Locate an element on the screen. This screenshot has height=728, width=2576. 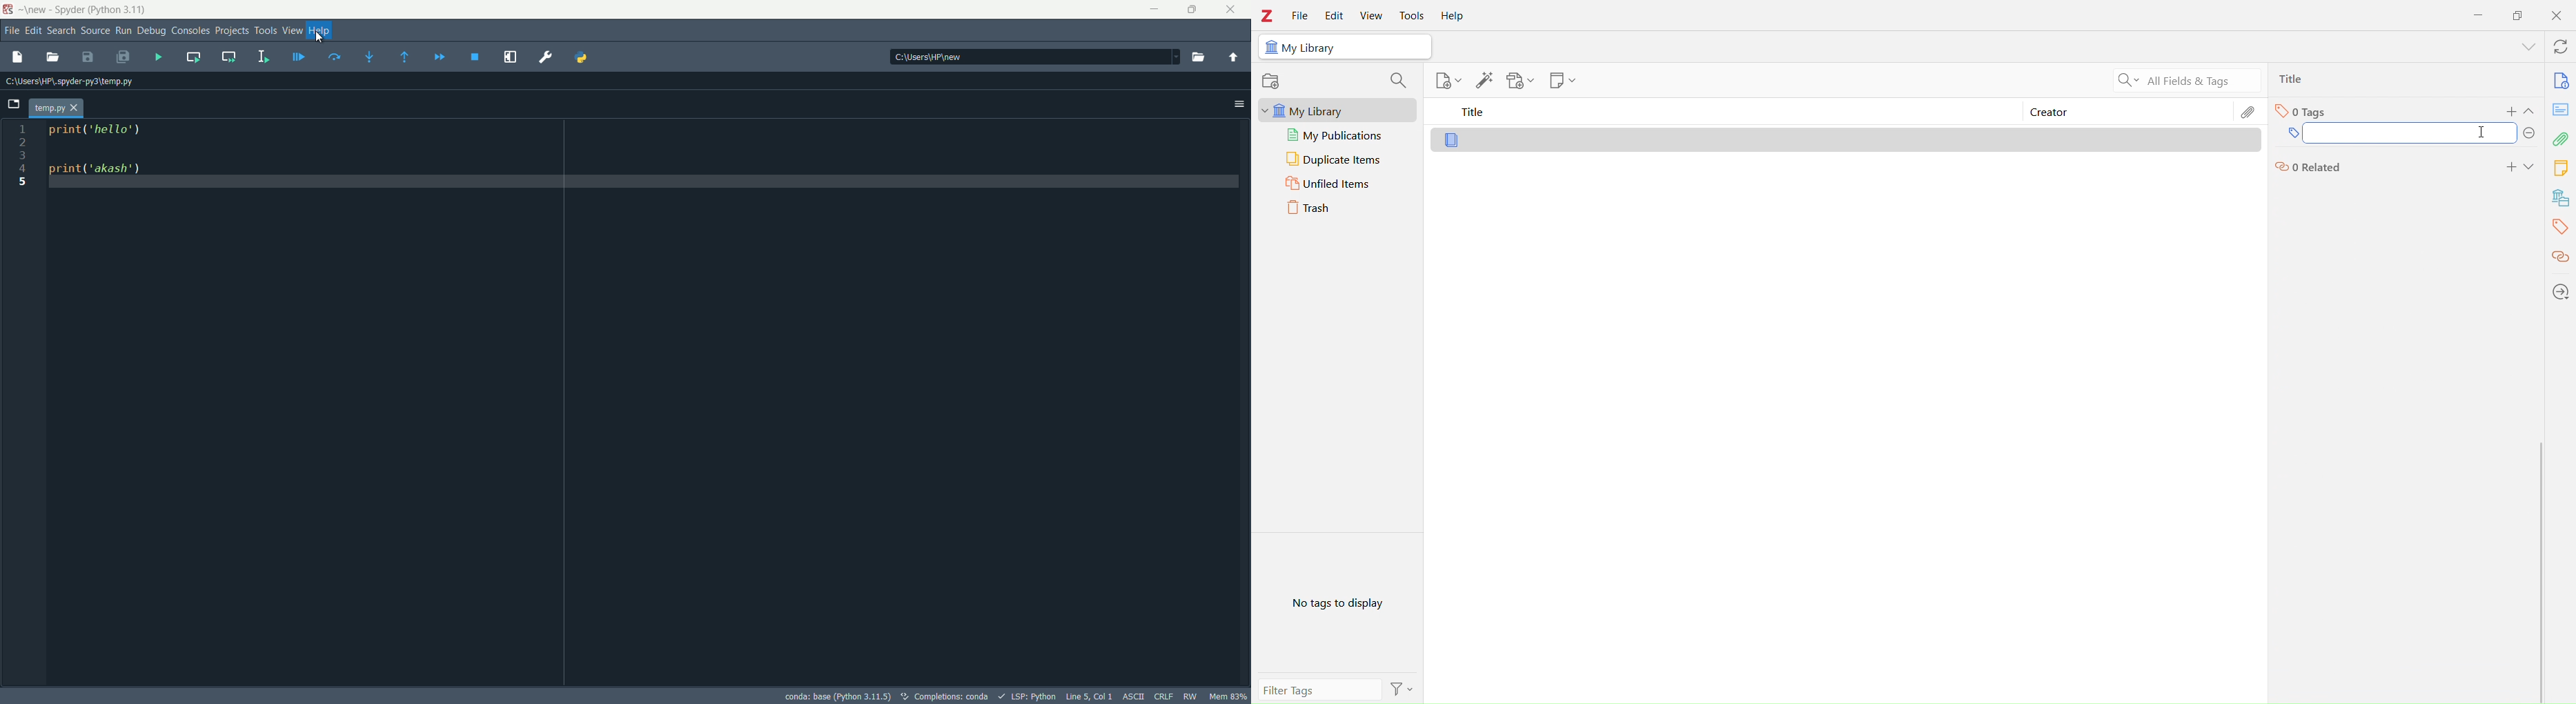
run current cell is located at coordinates (194, 57).